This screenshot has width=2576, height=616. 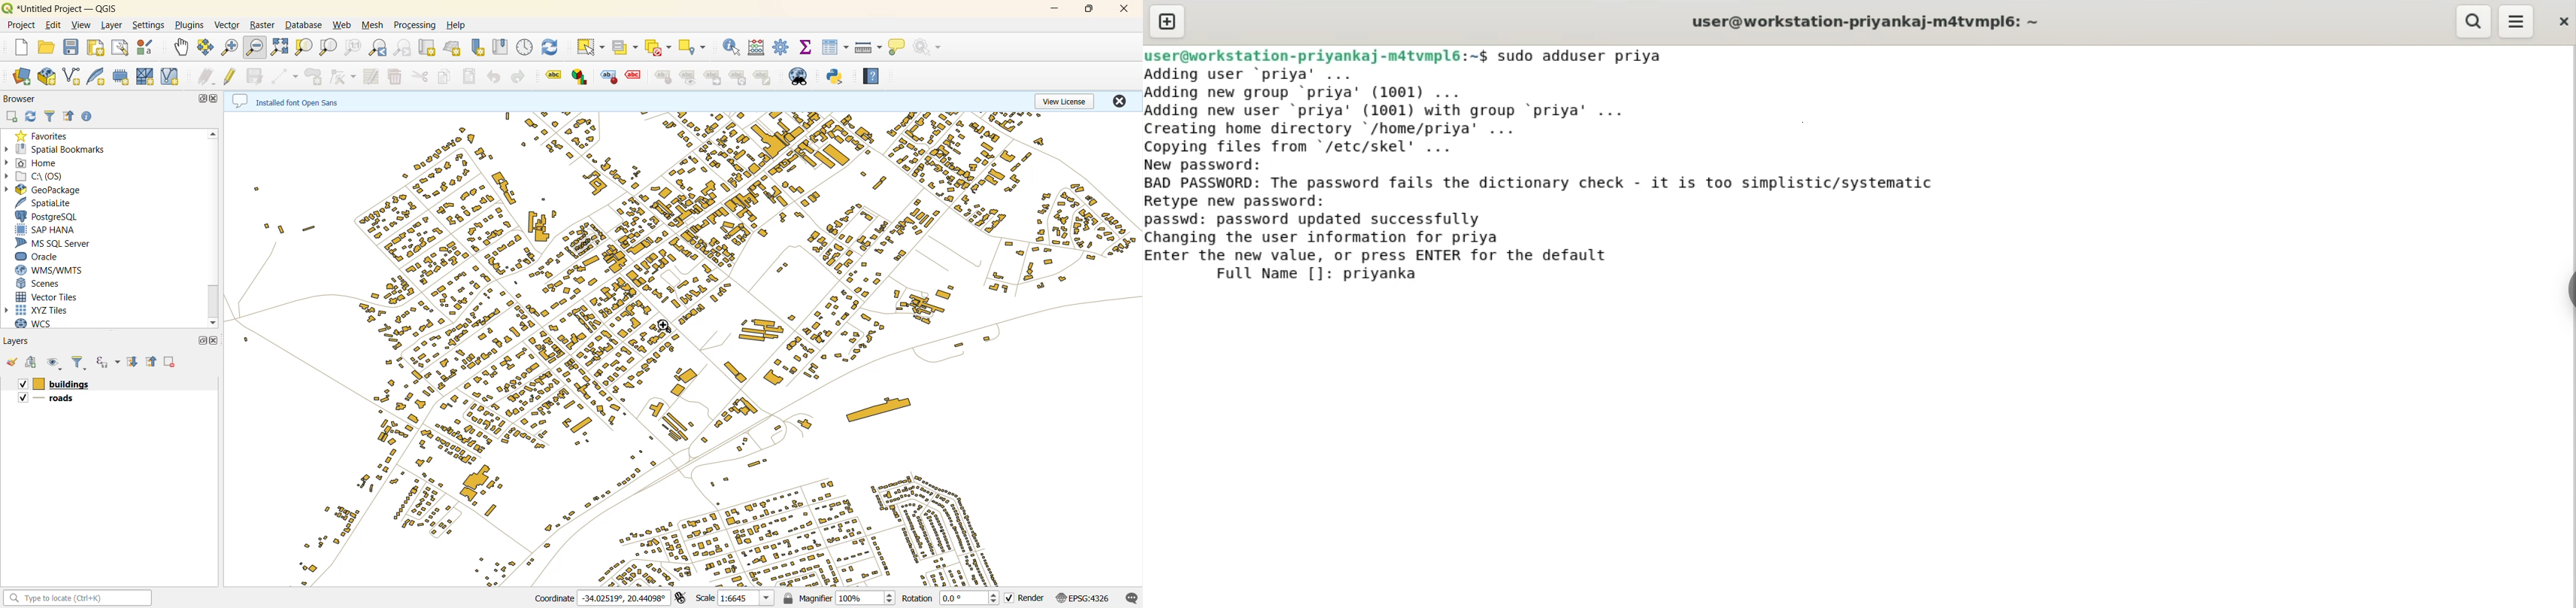 I want to click on pan selection, so click(x=204, y=47).